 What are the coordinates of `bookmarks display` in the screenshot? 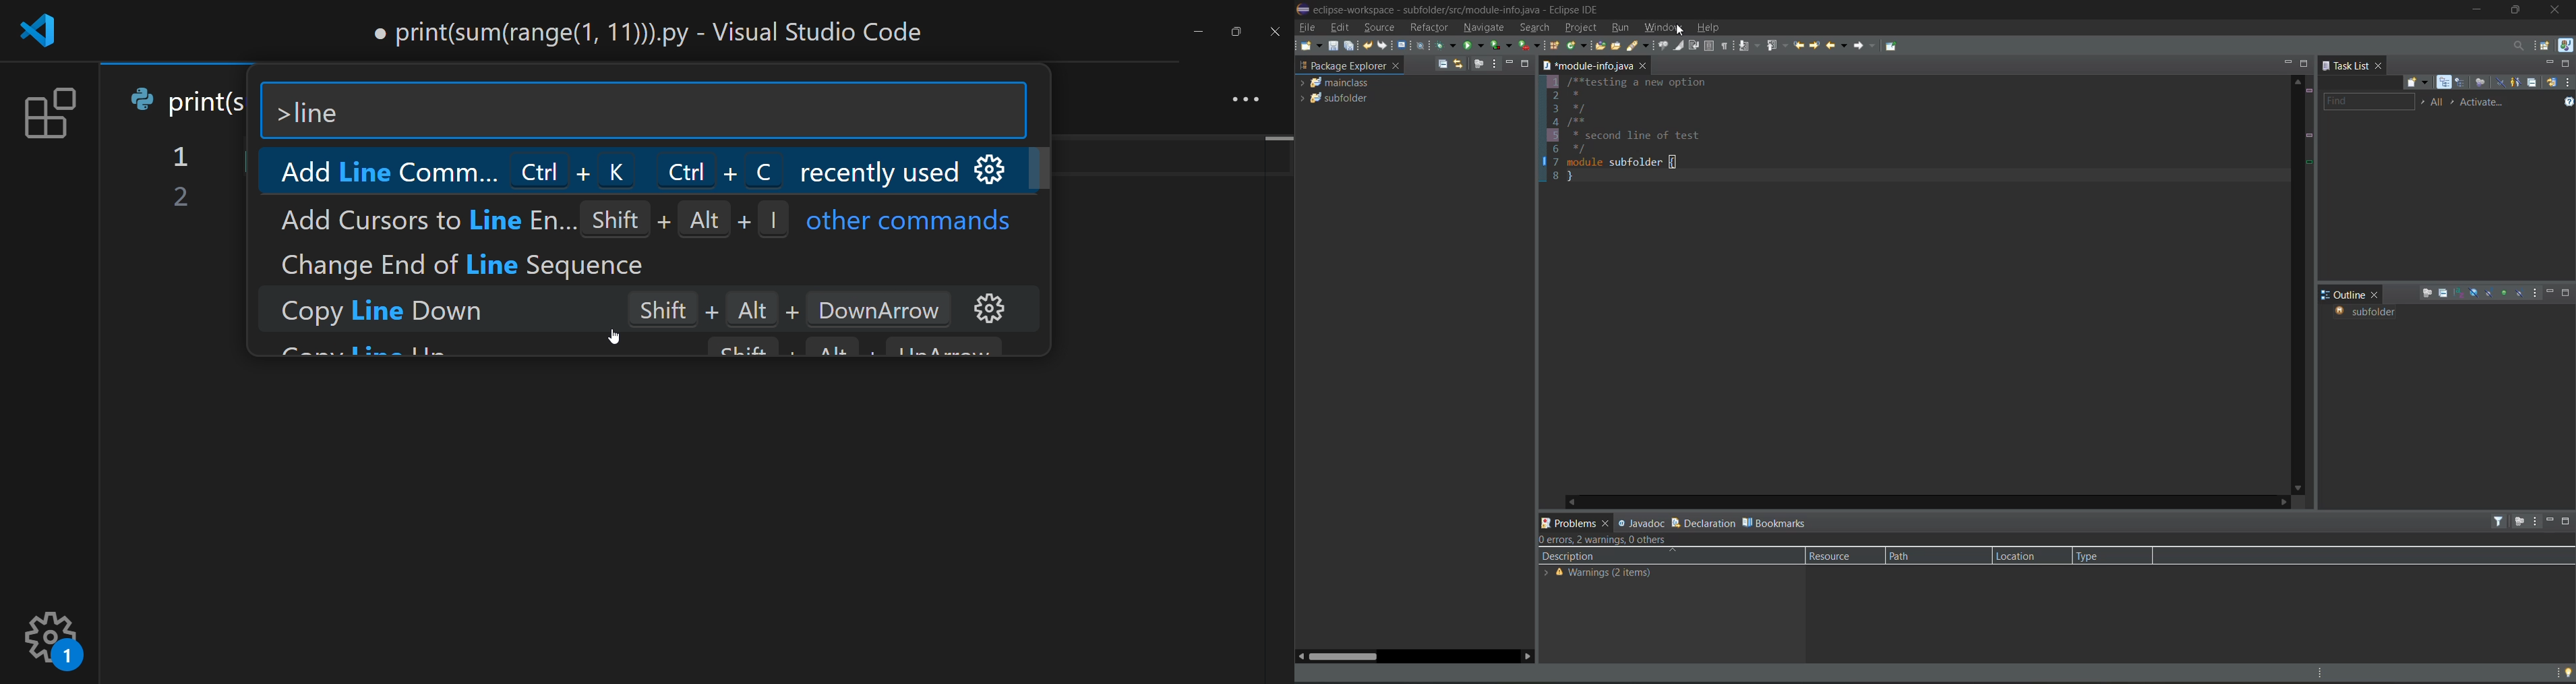 It's located at (1530, 127).